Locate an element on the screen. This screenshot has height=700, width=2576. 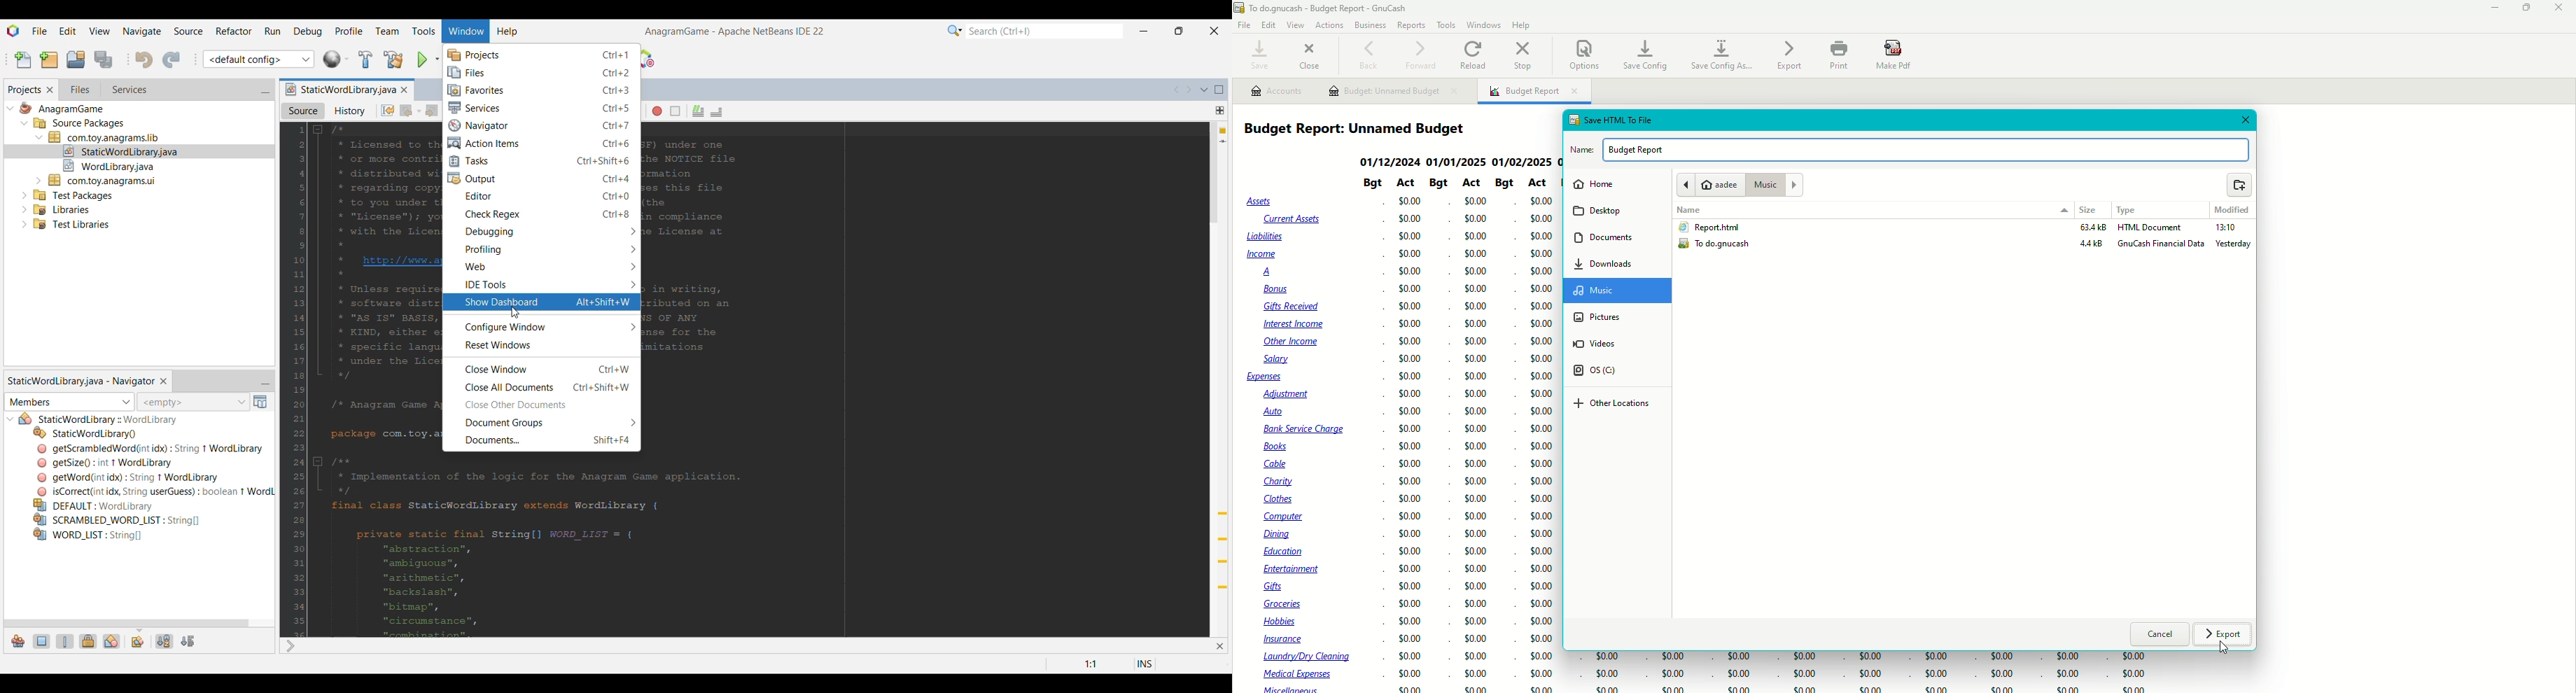
Tools menu is located at coordinates (424, 31).